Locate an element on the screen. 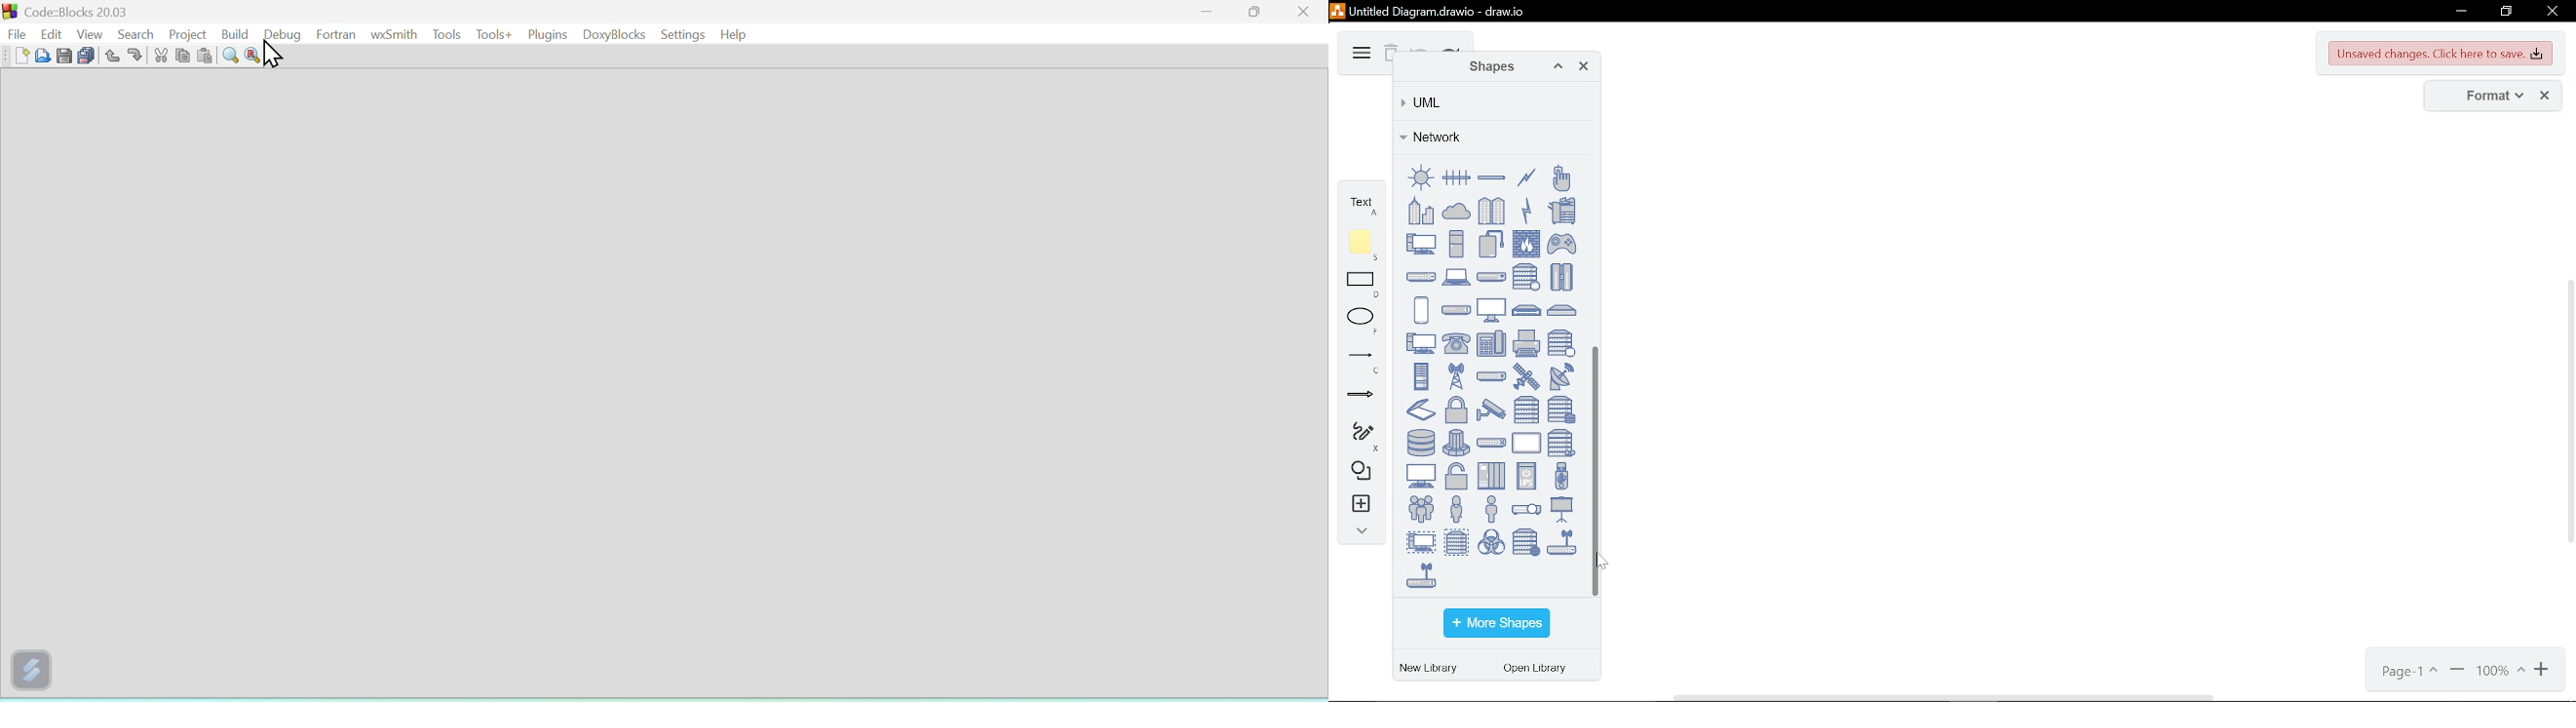 The width and height of the screenshot is (2576, 728). mainframe is located at coordinates (1561, 277).